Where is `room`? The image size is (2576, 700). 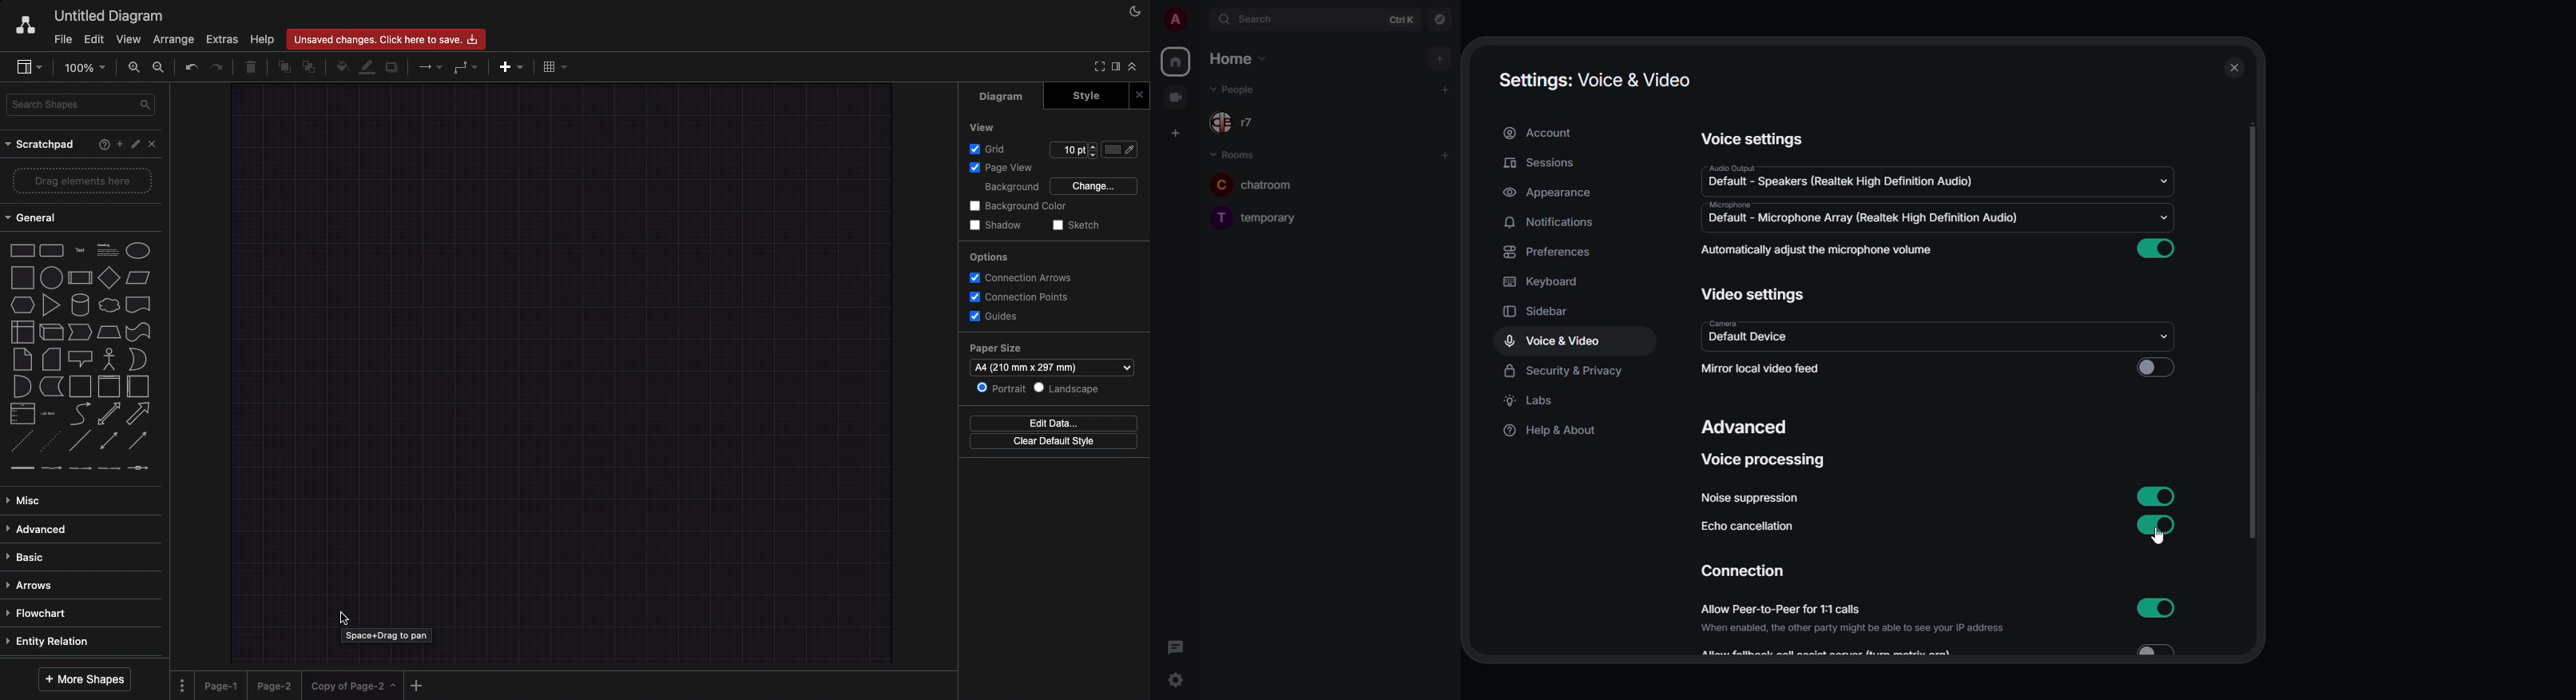 room is located at coordinates (1266, 216).